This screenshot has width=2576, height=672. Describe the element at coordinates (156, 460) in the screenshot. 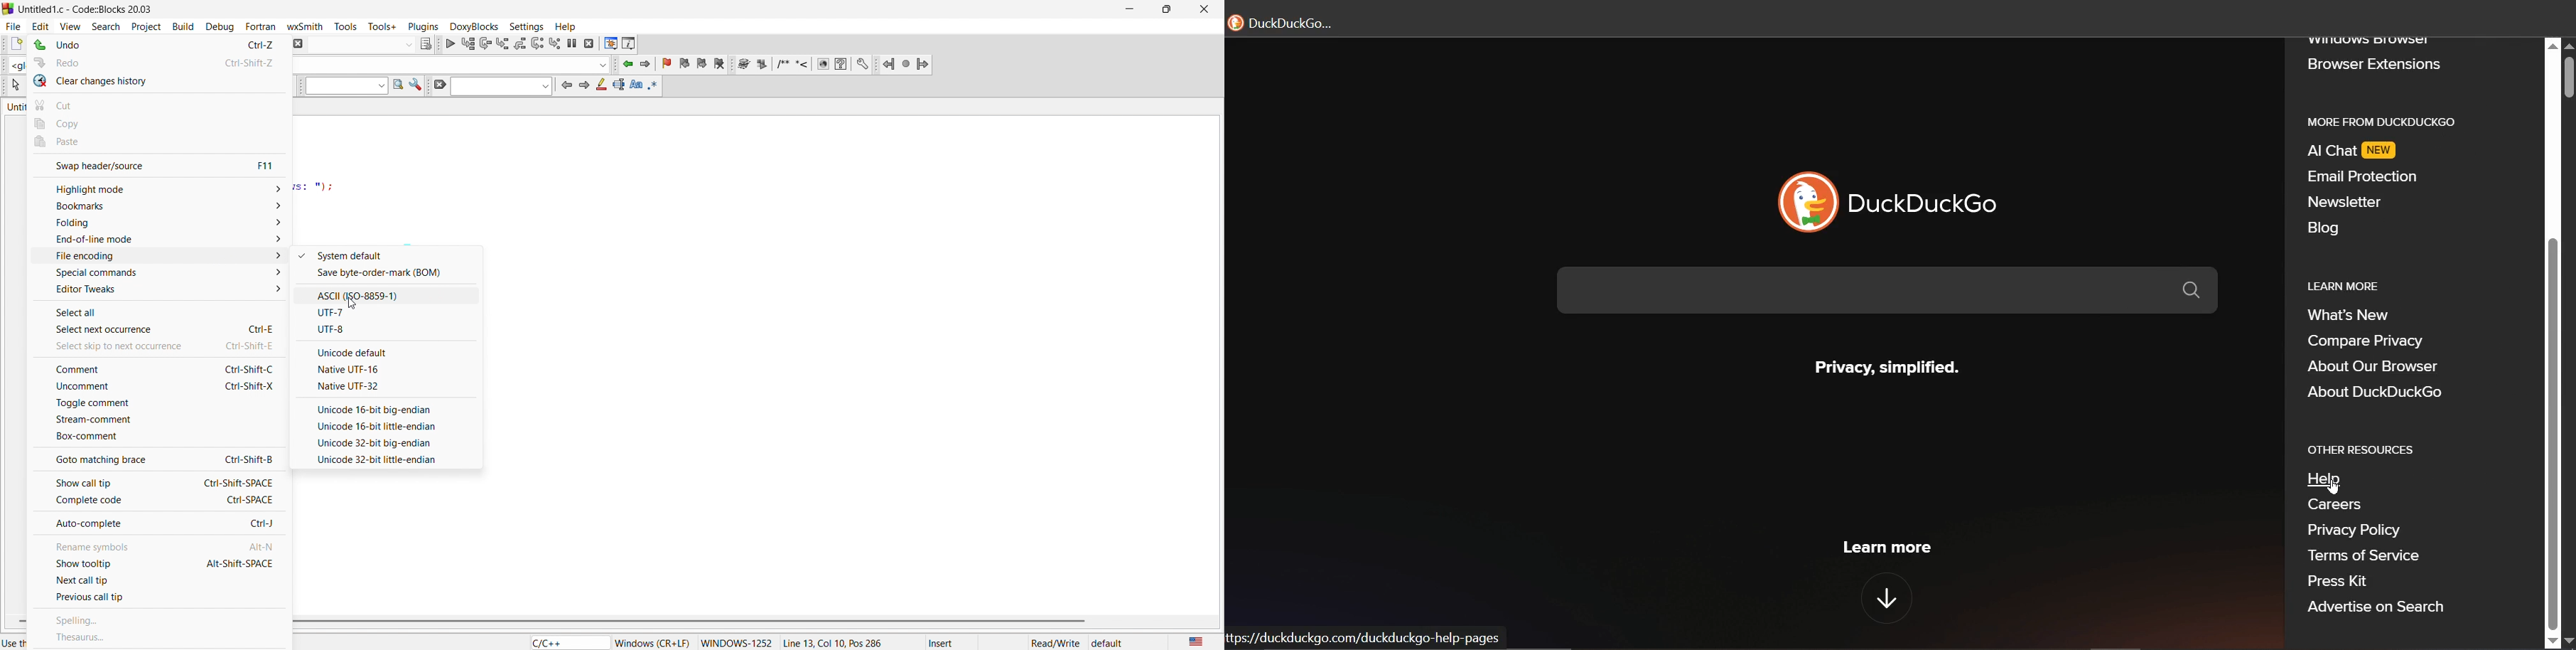

I see `goto matching brace` at that location.